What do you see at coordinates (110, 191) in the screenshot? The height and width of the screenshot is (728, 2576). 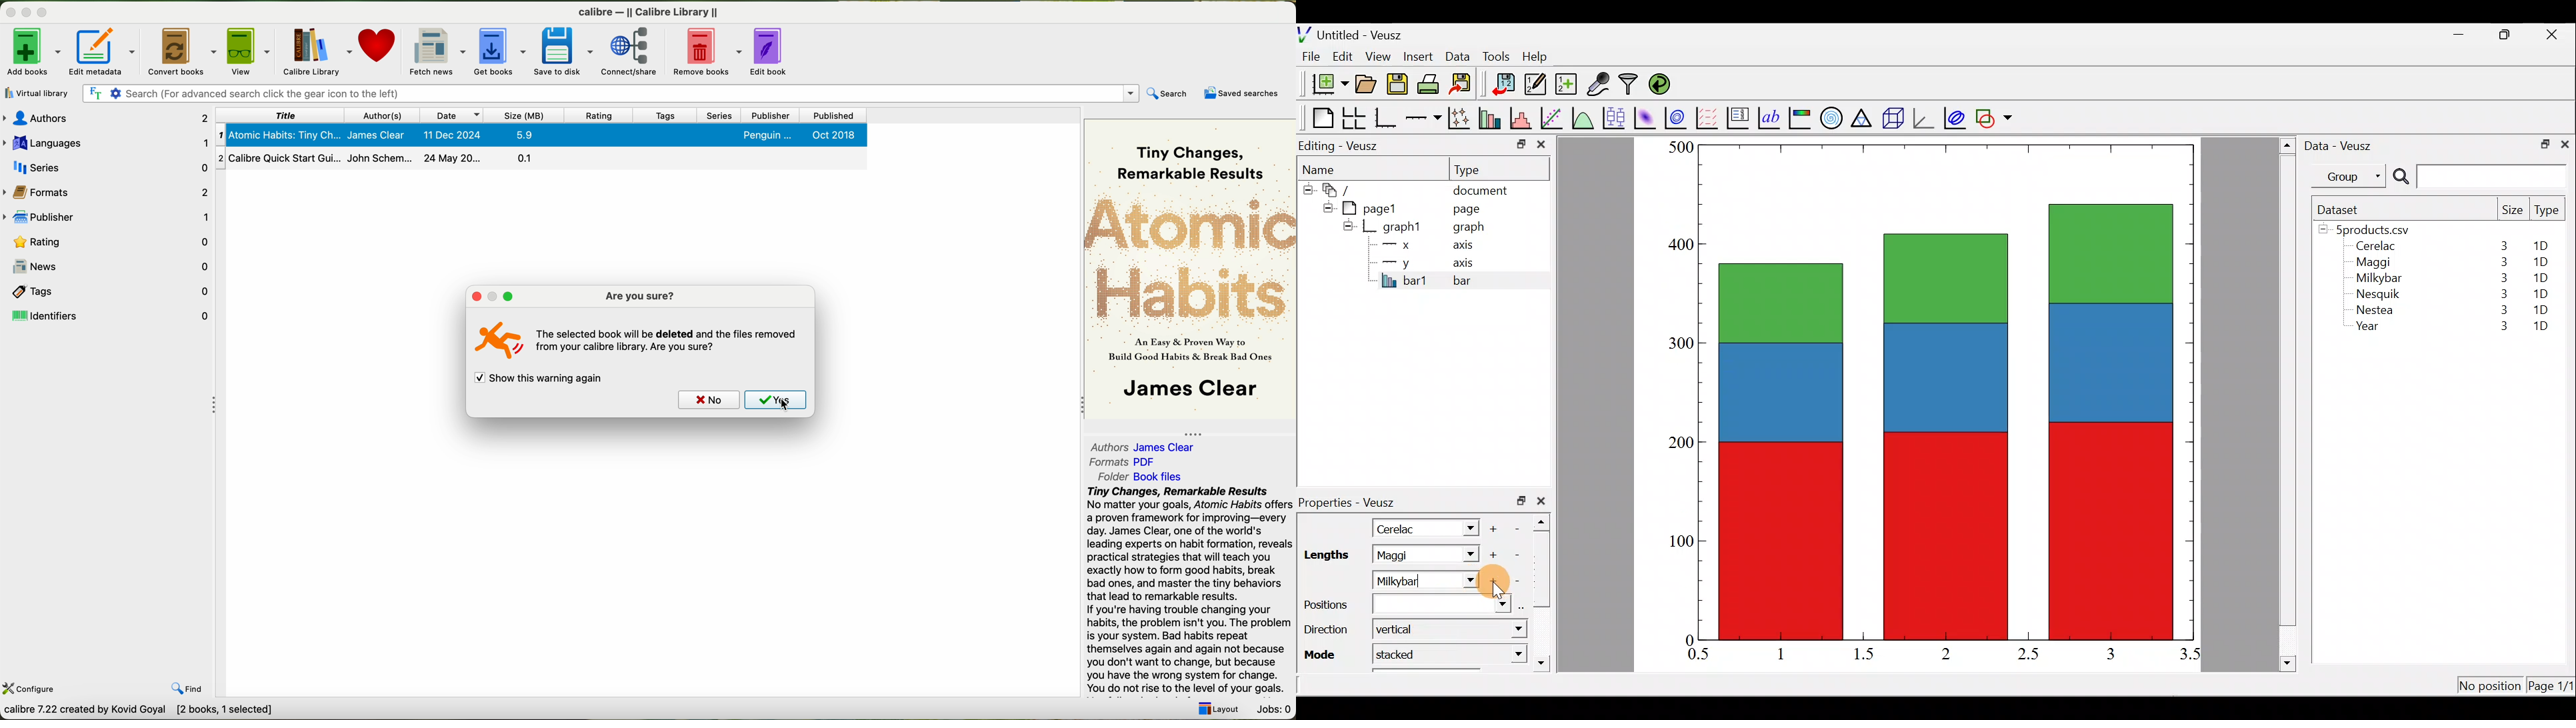 I see `formats` at bounding box center [110, 191].